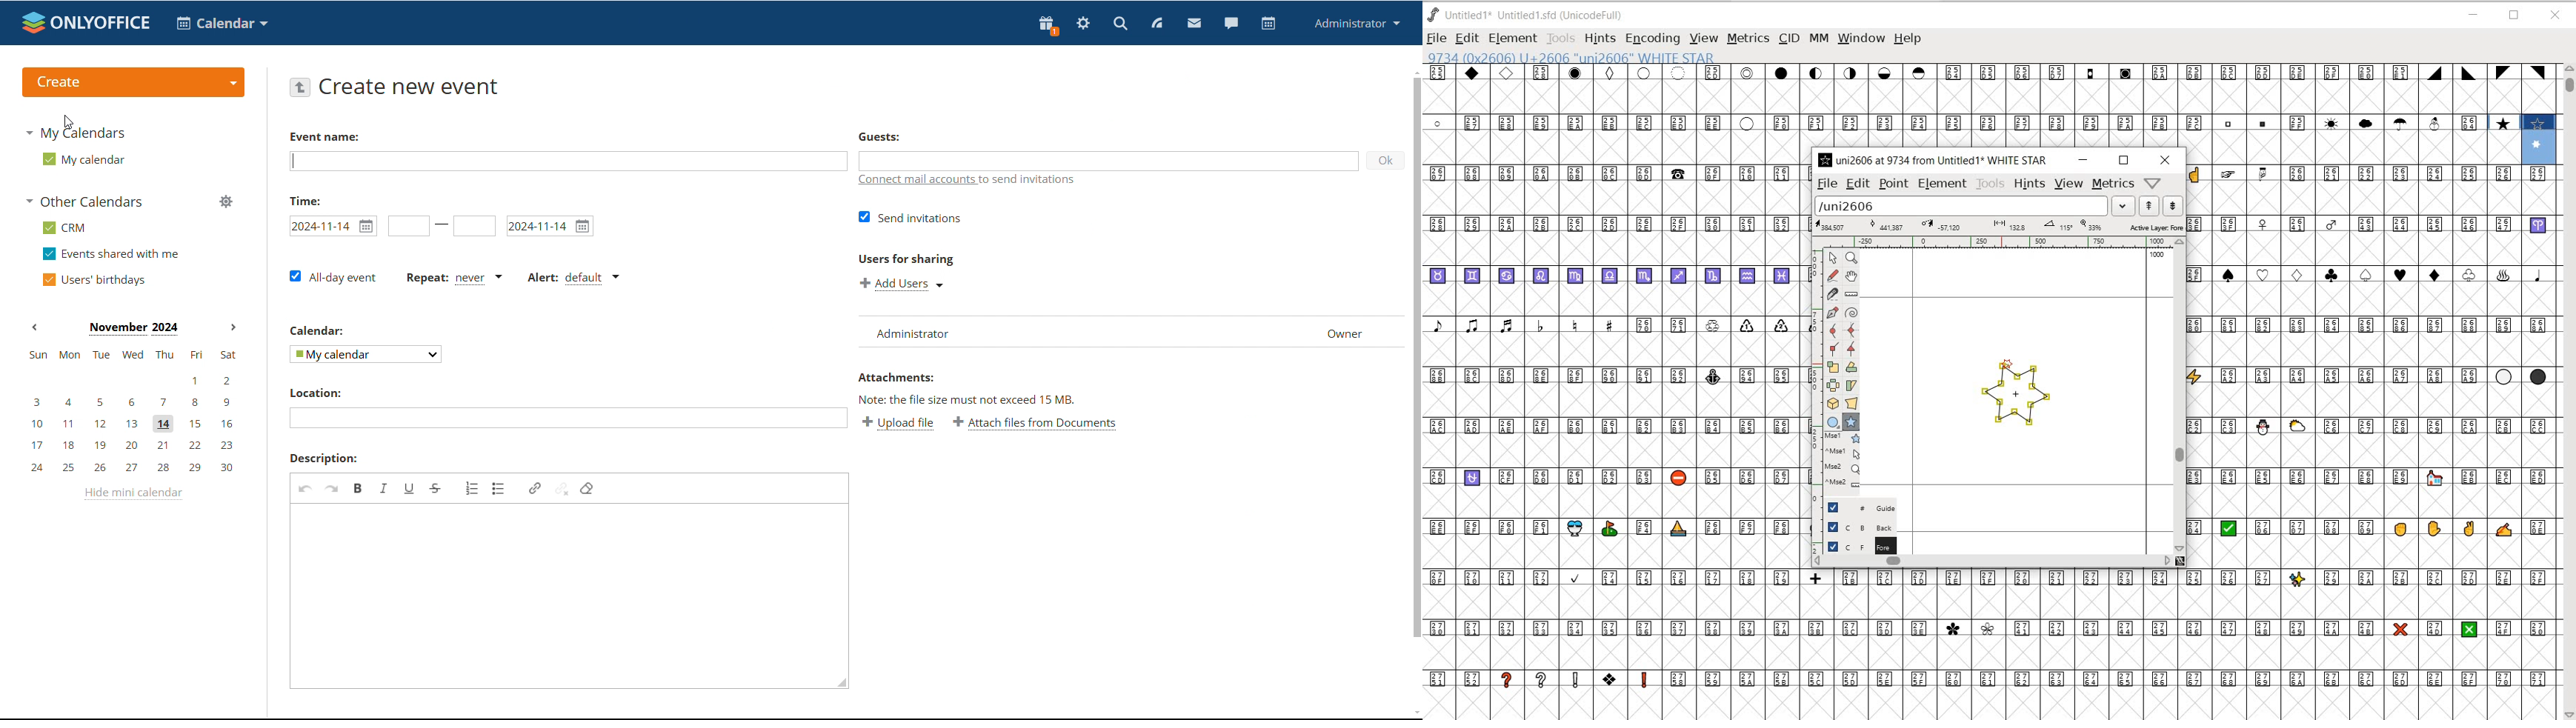 This screenshot has height=728, width=2576. Describe the element at coordinates (1999, 642) in the screenshot. I see `GLYPHY CHARACTERS & NUMBERS` at that location.